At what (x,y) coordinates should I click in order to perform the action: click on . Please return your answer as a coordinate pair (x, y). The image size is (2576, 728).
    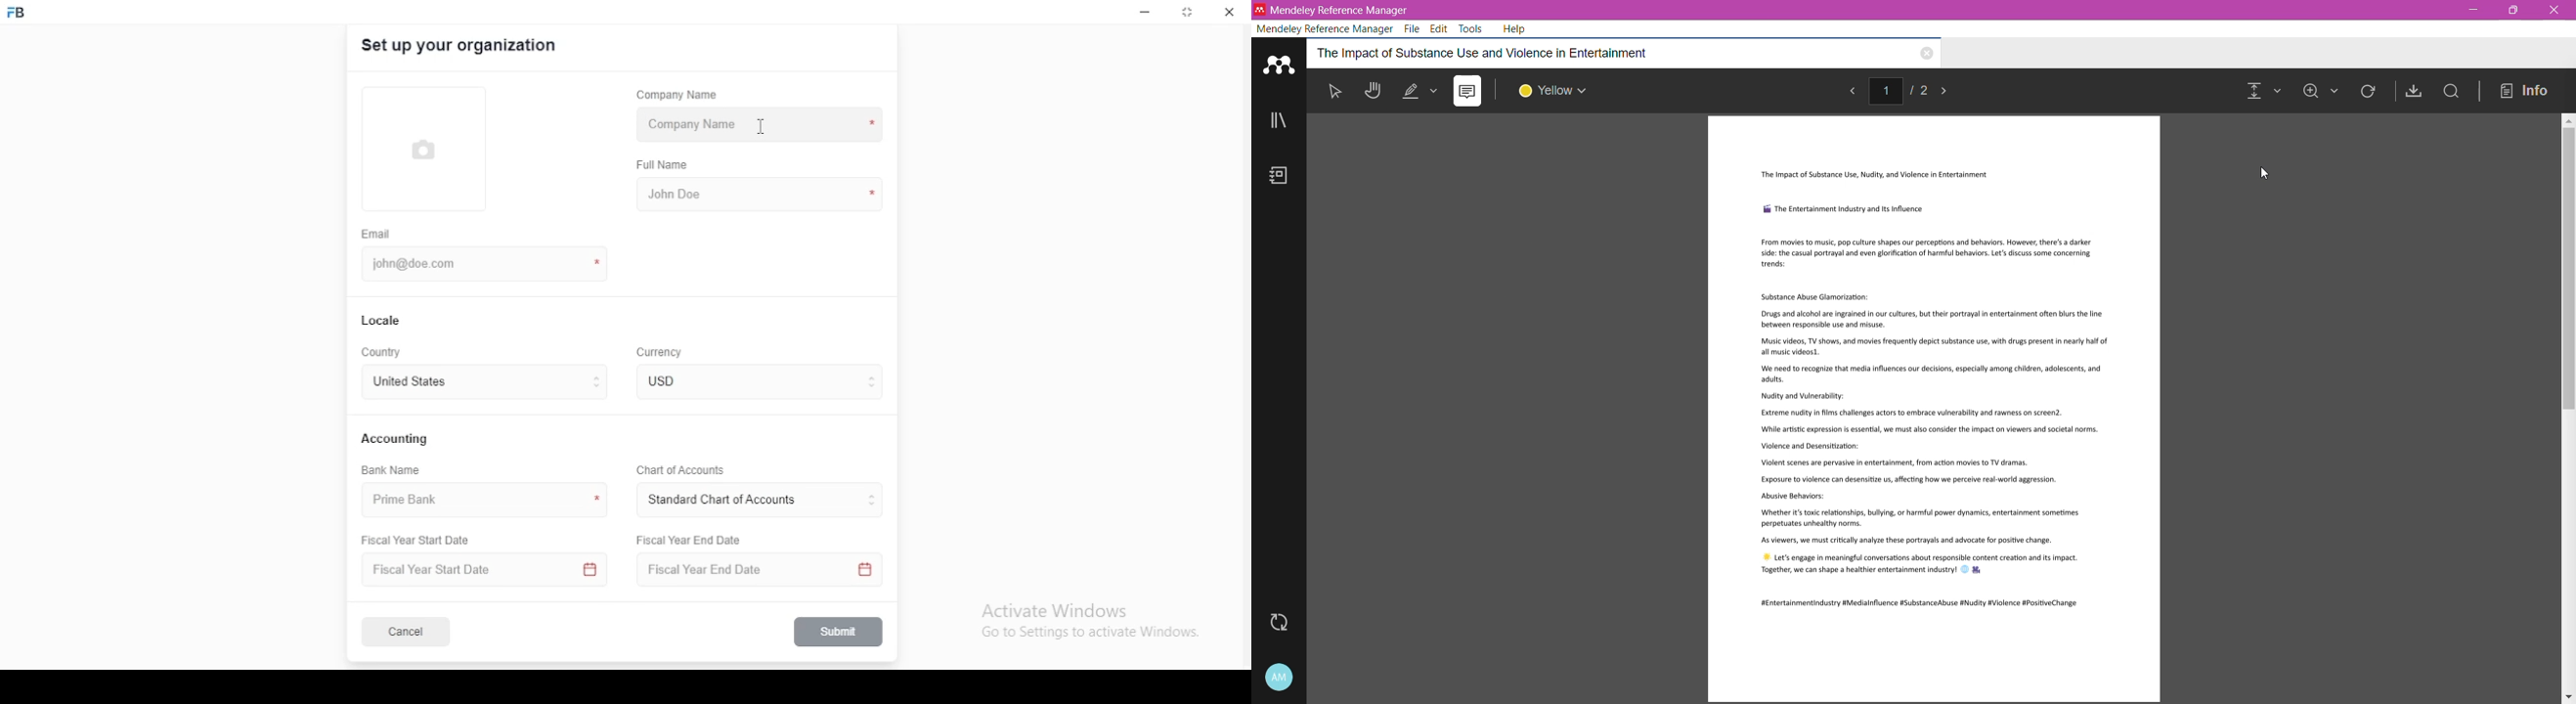
    Looking at the image, I should click on (1378, 91).